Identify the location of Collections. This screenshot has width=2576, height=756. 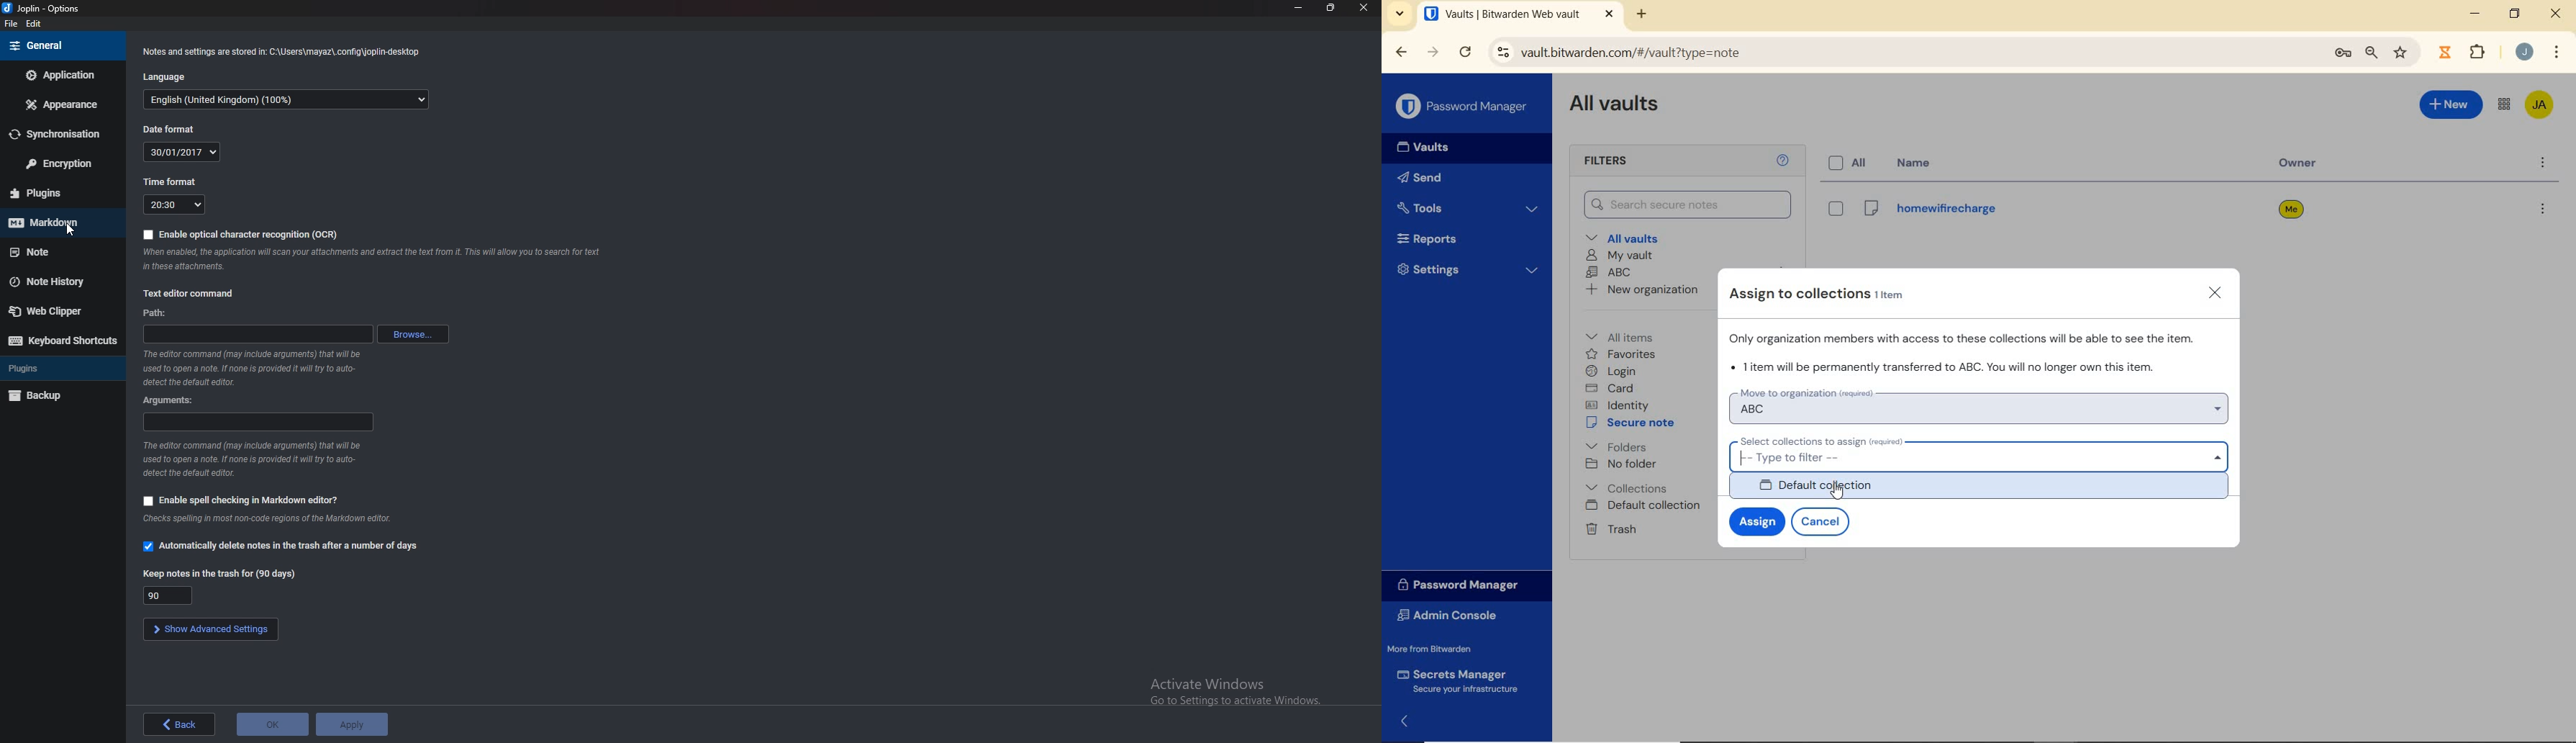
(1630, 488).